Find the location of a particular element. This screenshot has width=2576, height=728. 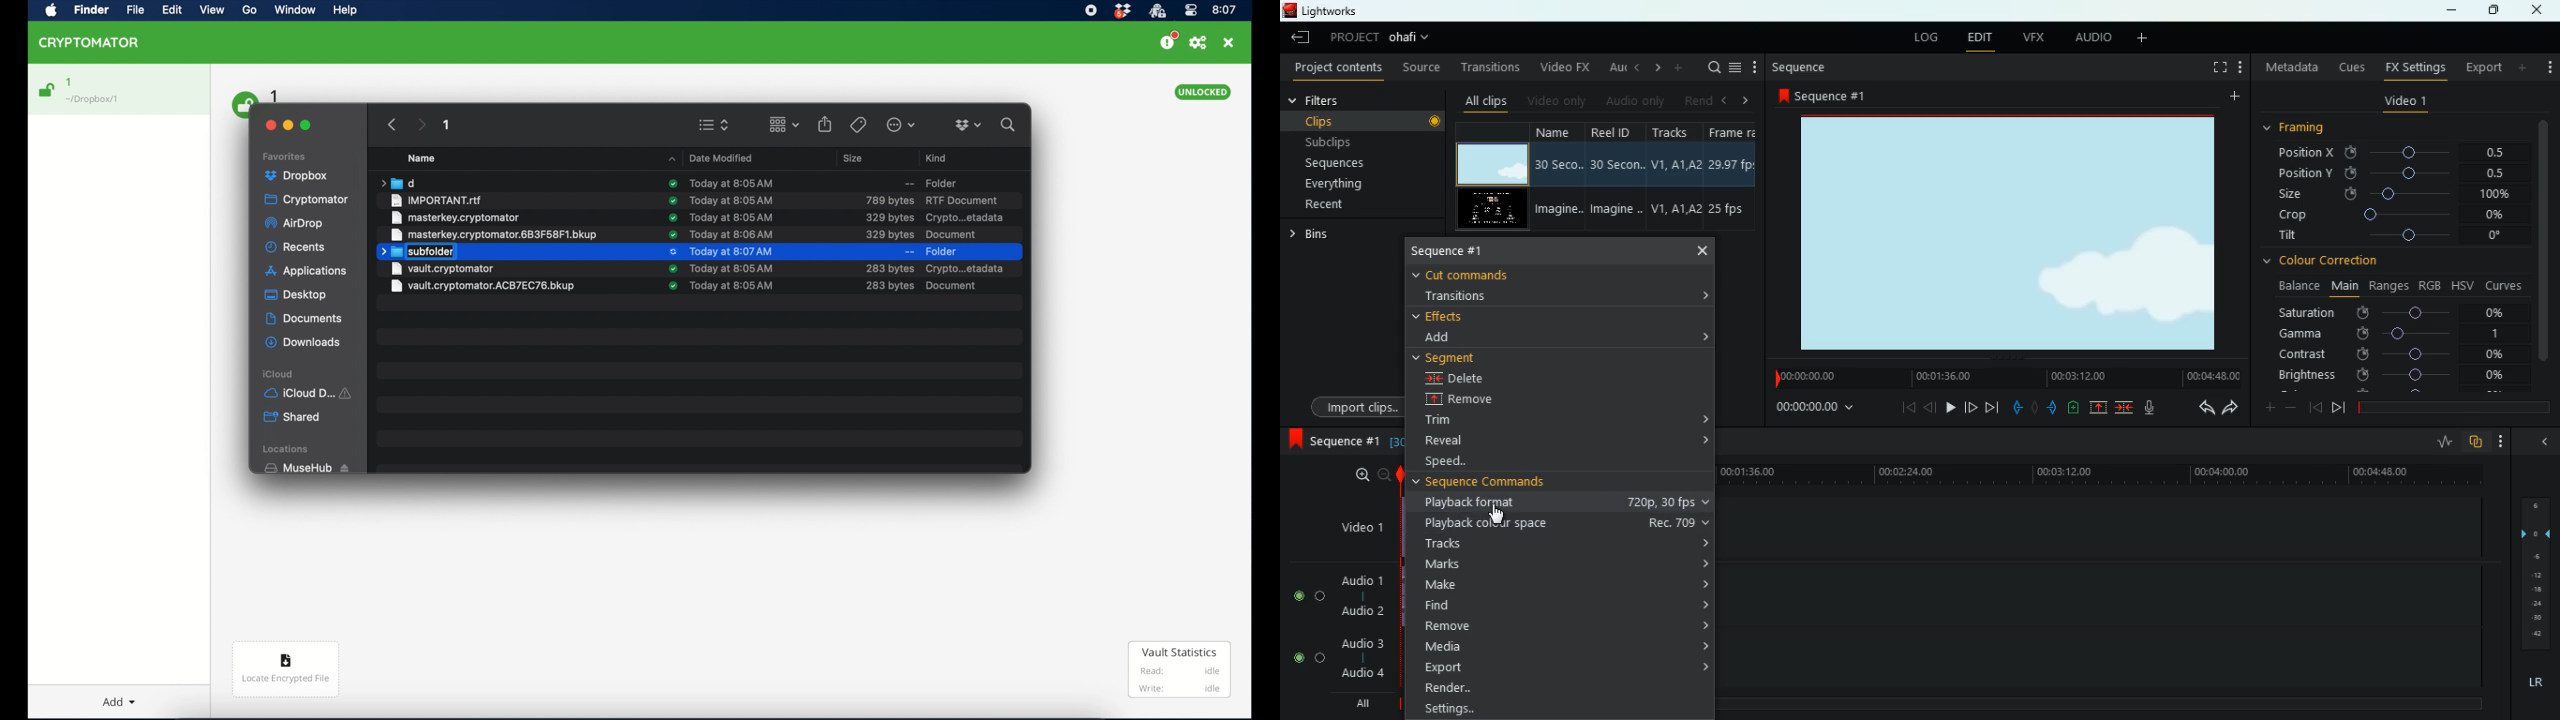

edit is located at coordinates (1980, 38).